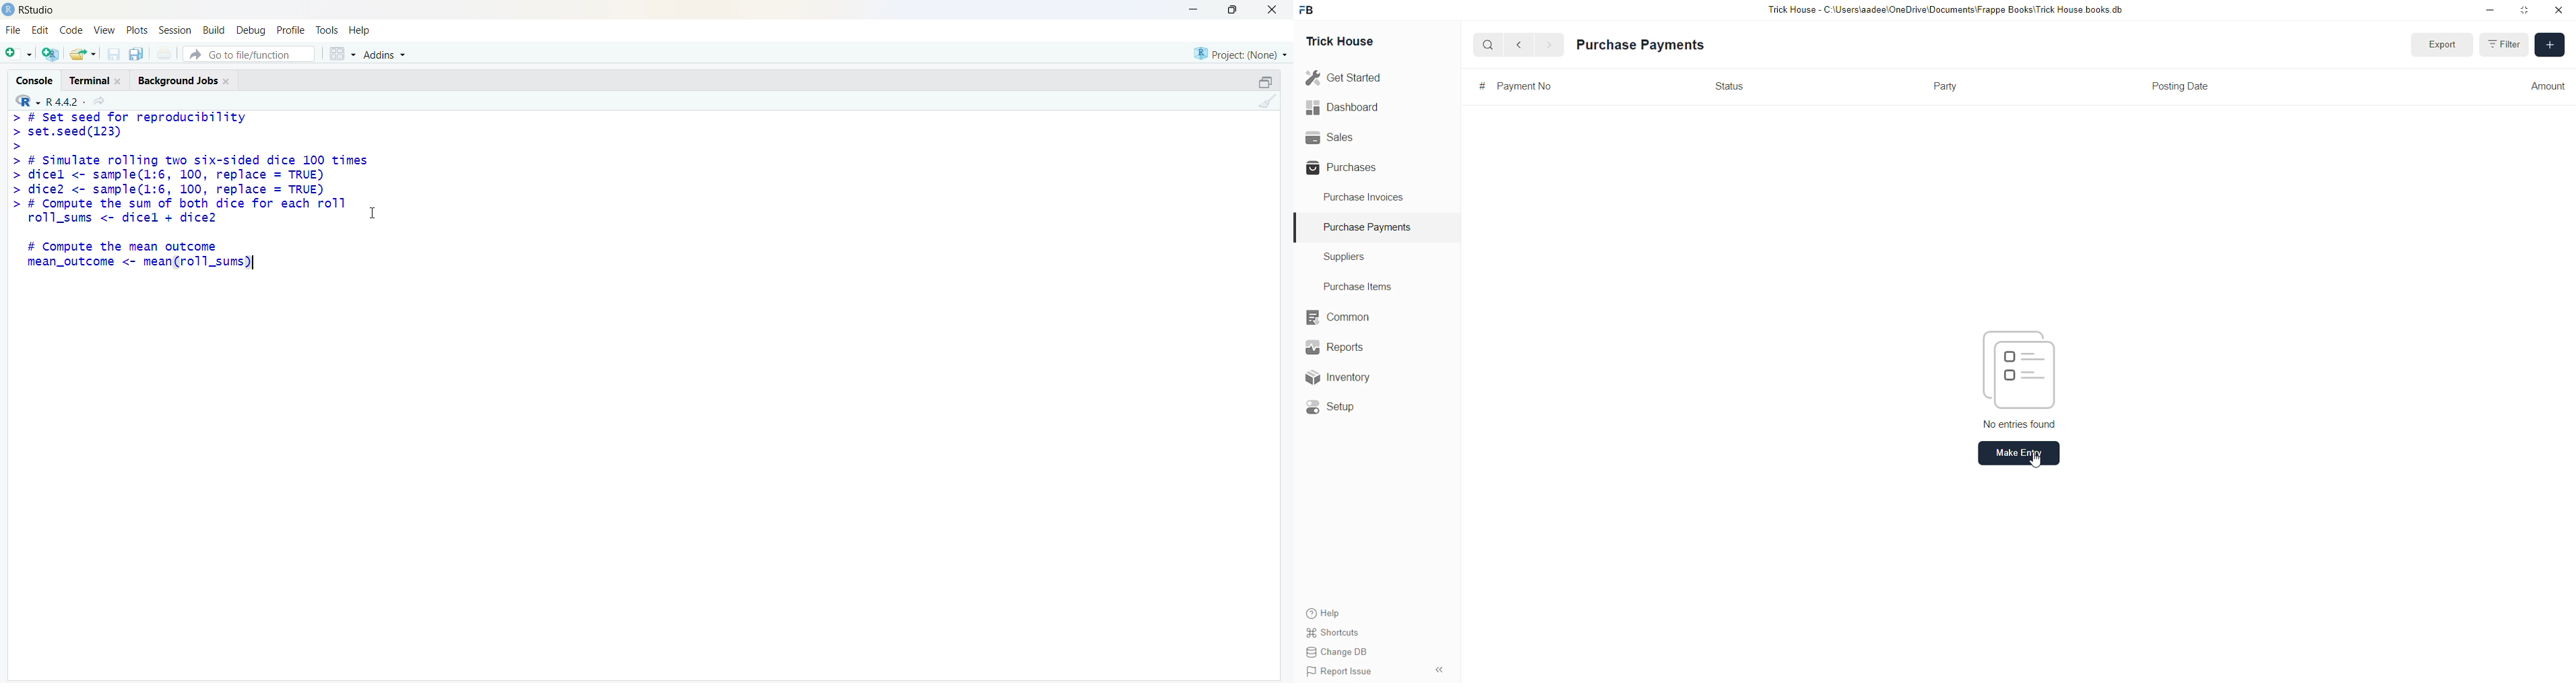 Image resolution: width=2576 pixels, height=700 pixels. Describe the element at coordinates (228, 82) in the screenshot. I see `close` at that location.